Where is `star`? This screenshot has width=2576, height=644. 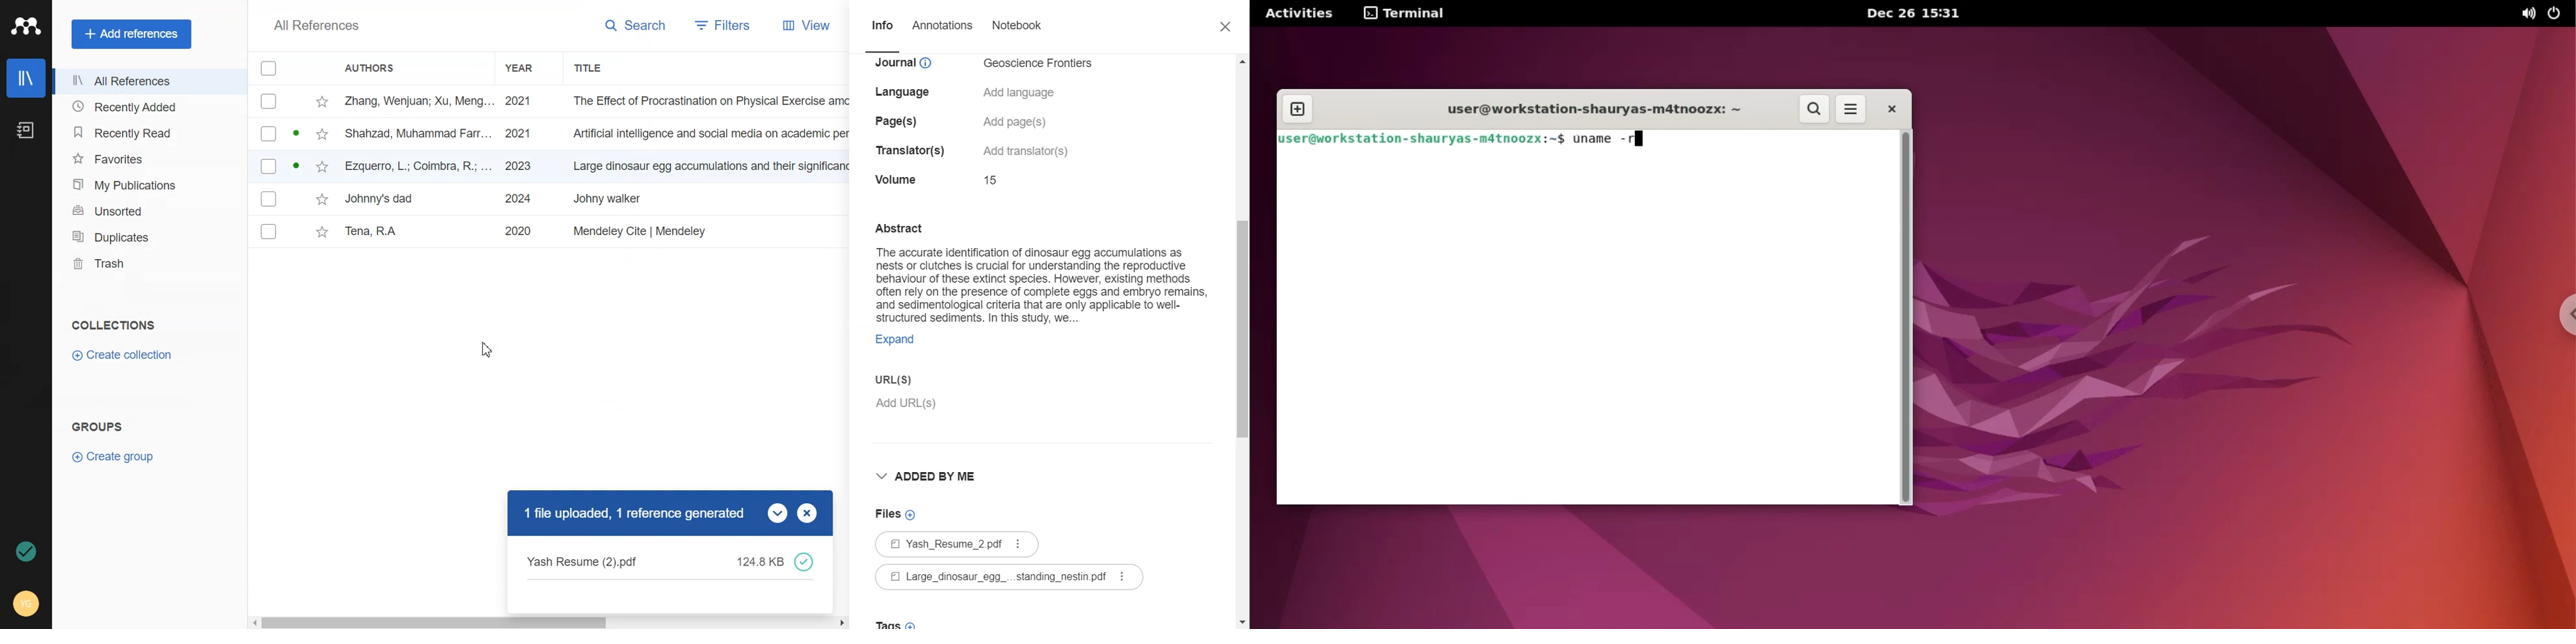
star is located at coordinates (324, 102).